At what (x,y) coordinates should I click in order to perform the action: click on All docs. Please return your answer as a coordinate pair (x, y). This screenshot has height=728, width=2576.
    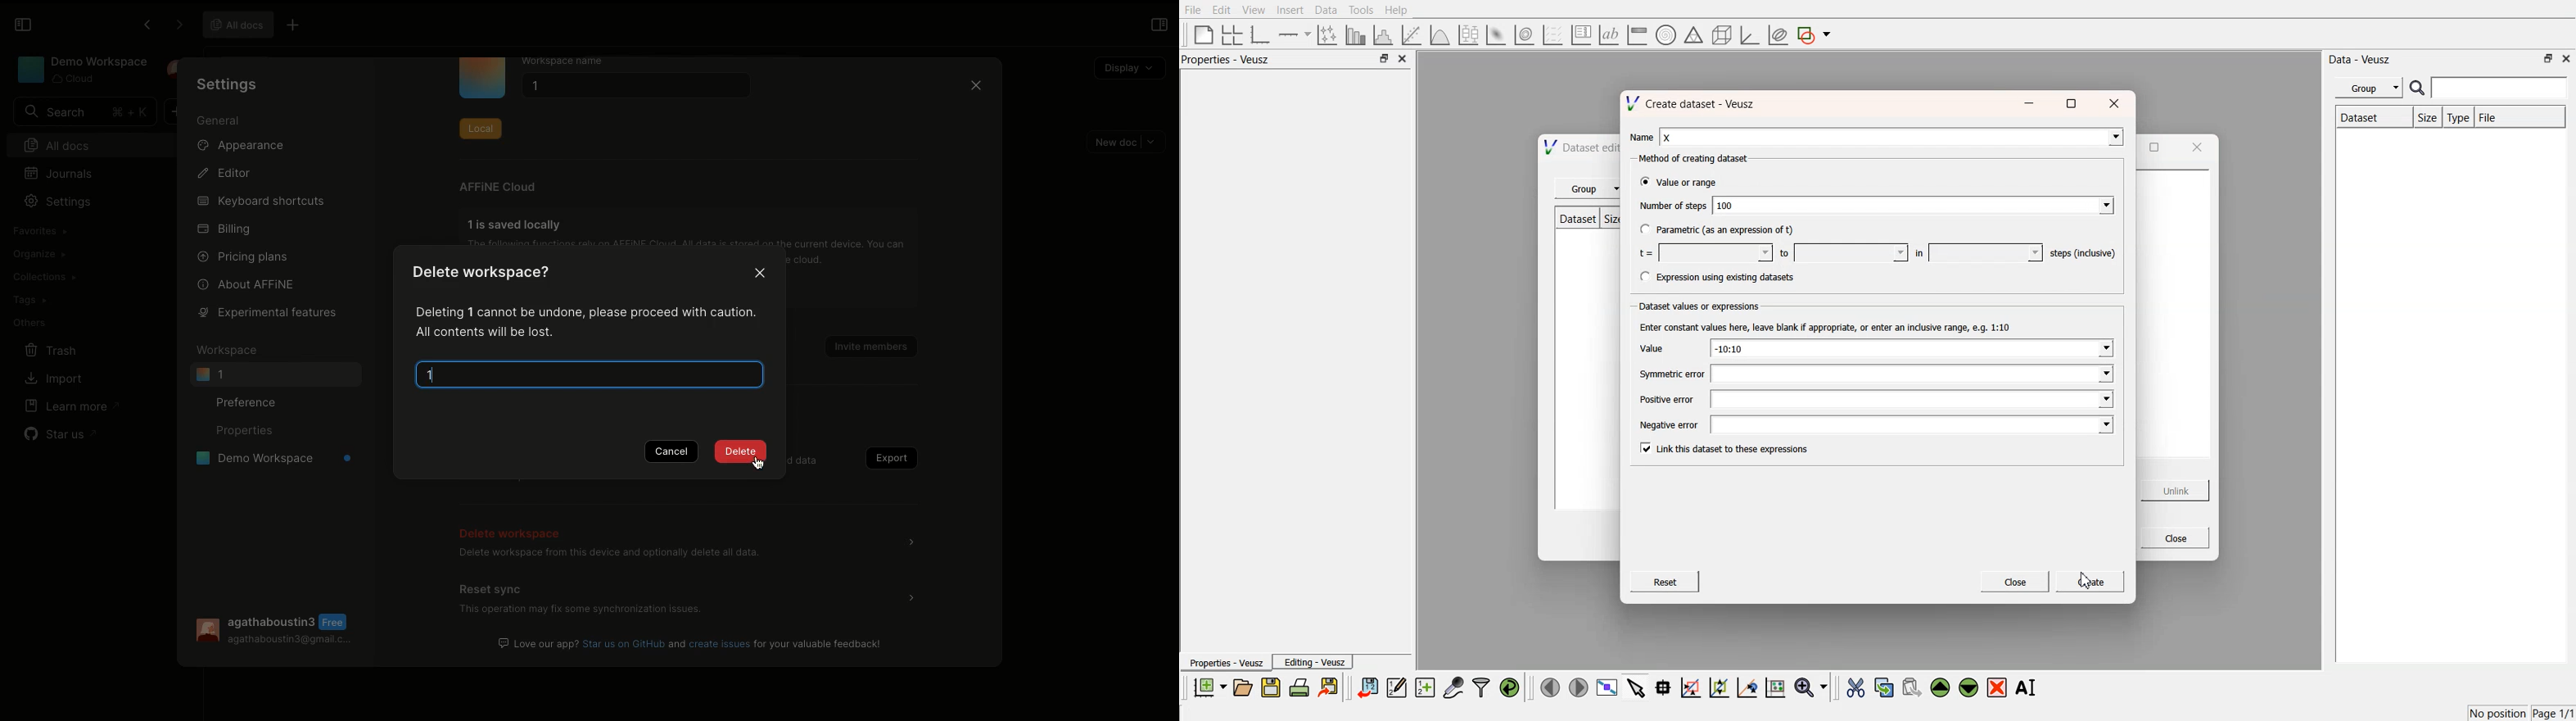
    Looking at the image, I should click on (97, 143).